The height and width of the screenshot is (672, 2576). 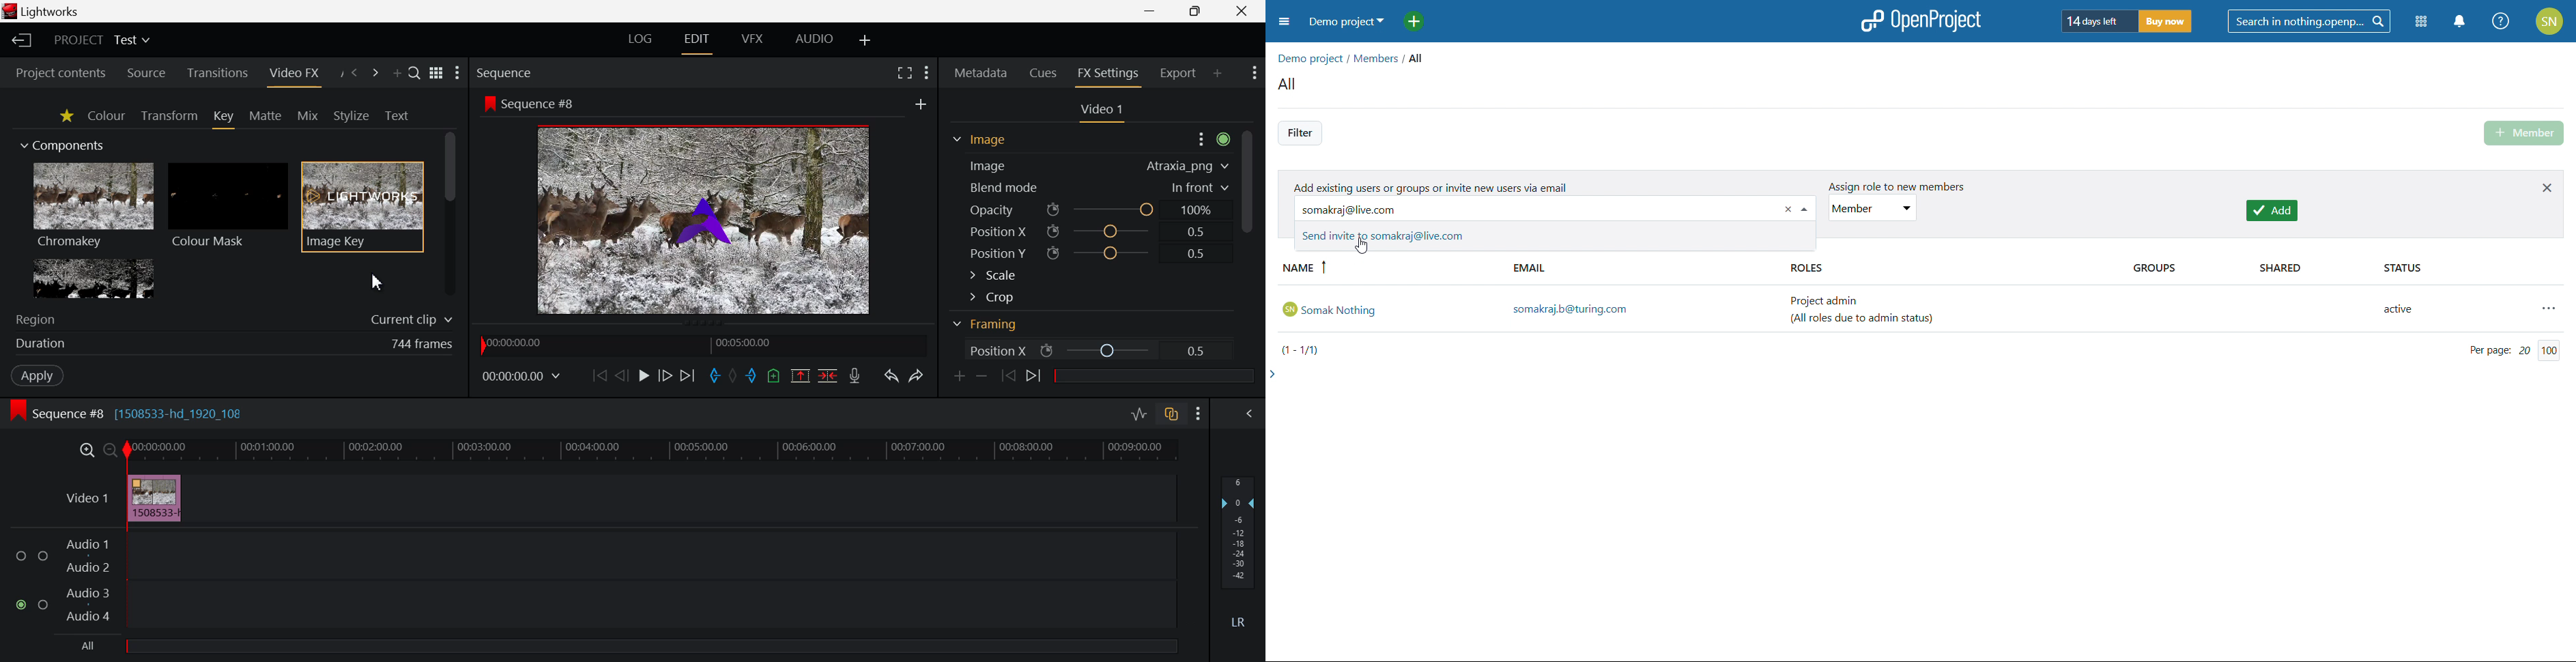 What do you see at coordinates (1108, 349) in the screenshot?
I see `Position X` at bounding box center [1108, 349].